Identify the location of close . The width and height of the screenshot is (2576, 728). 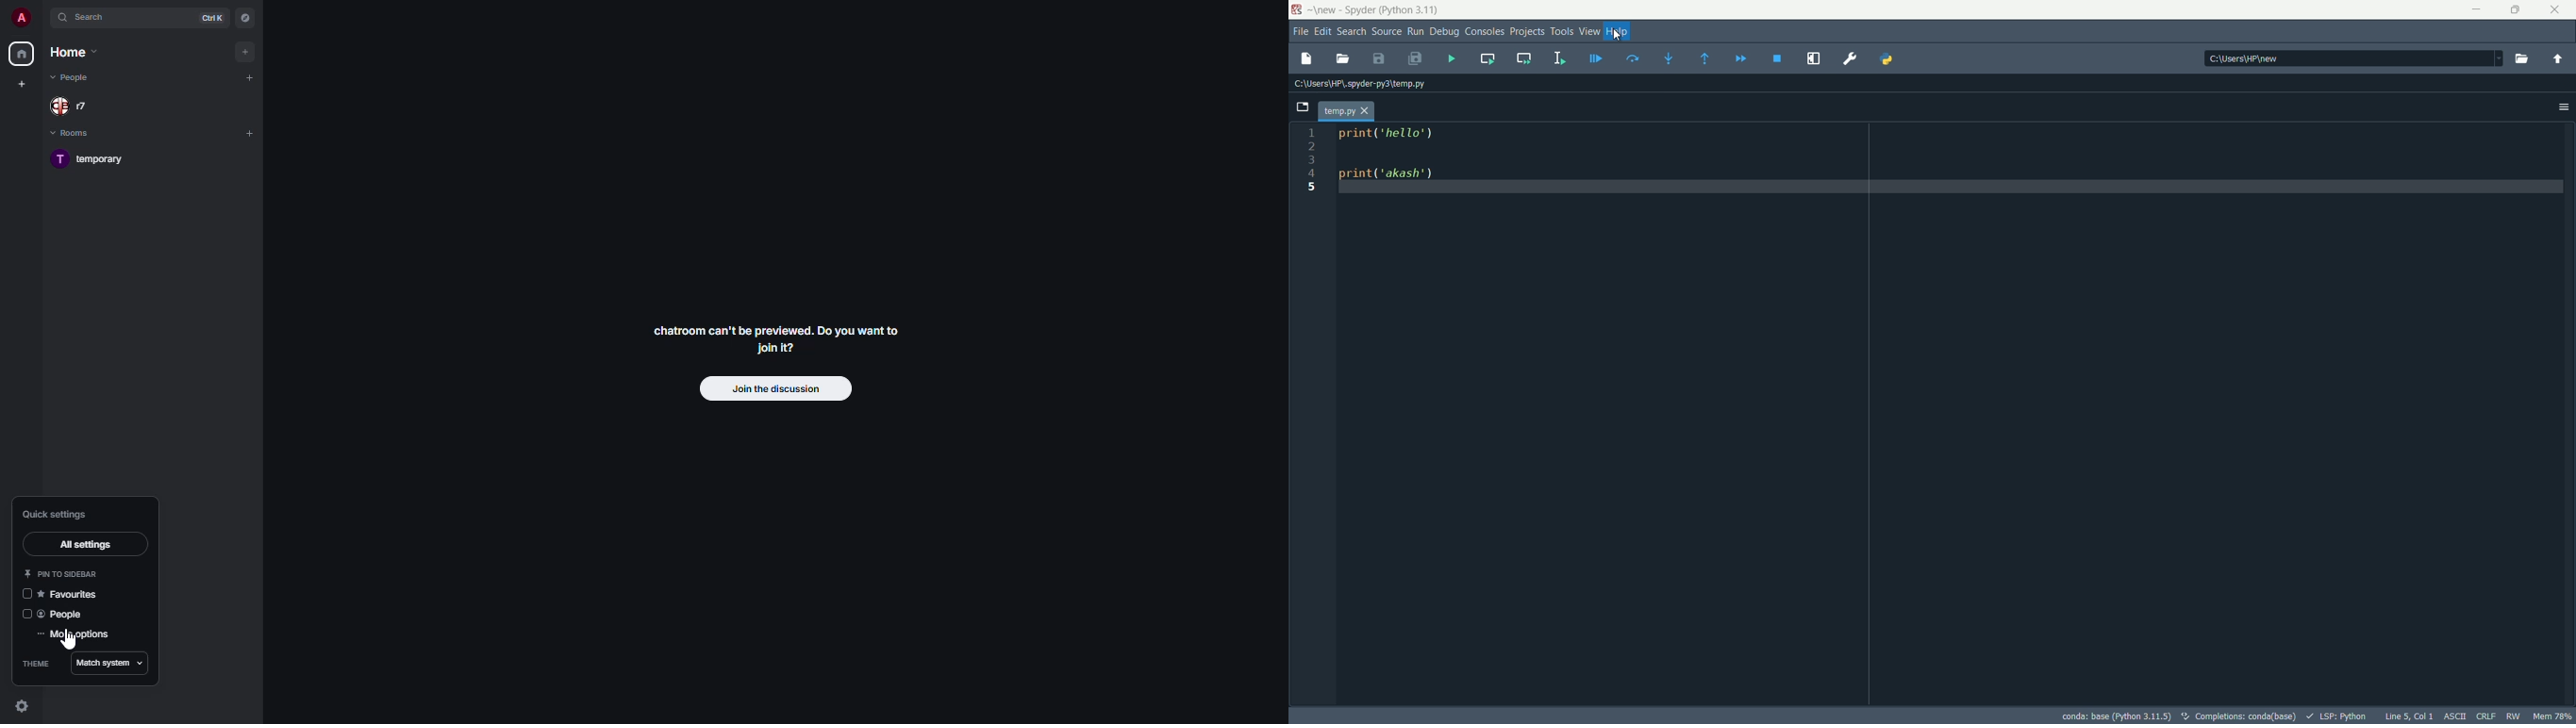
(2558, 9).